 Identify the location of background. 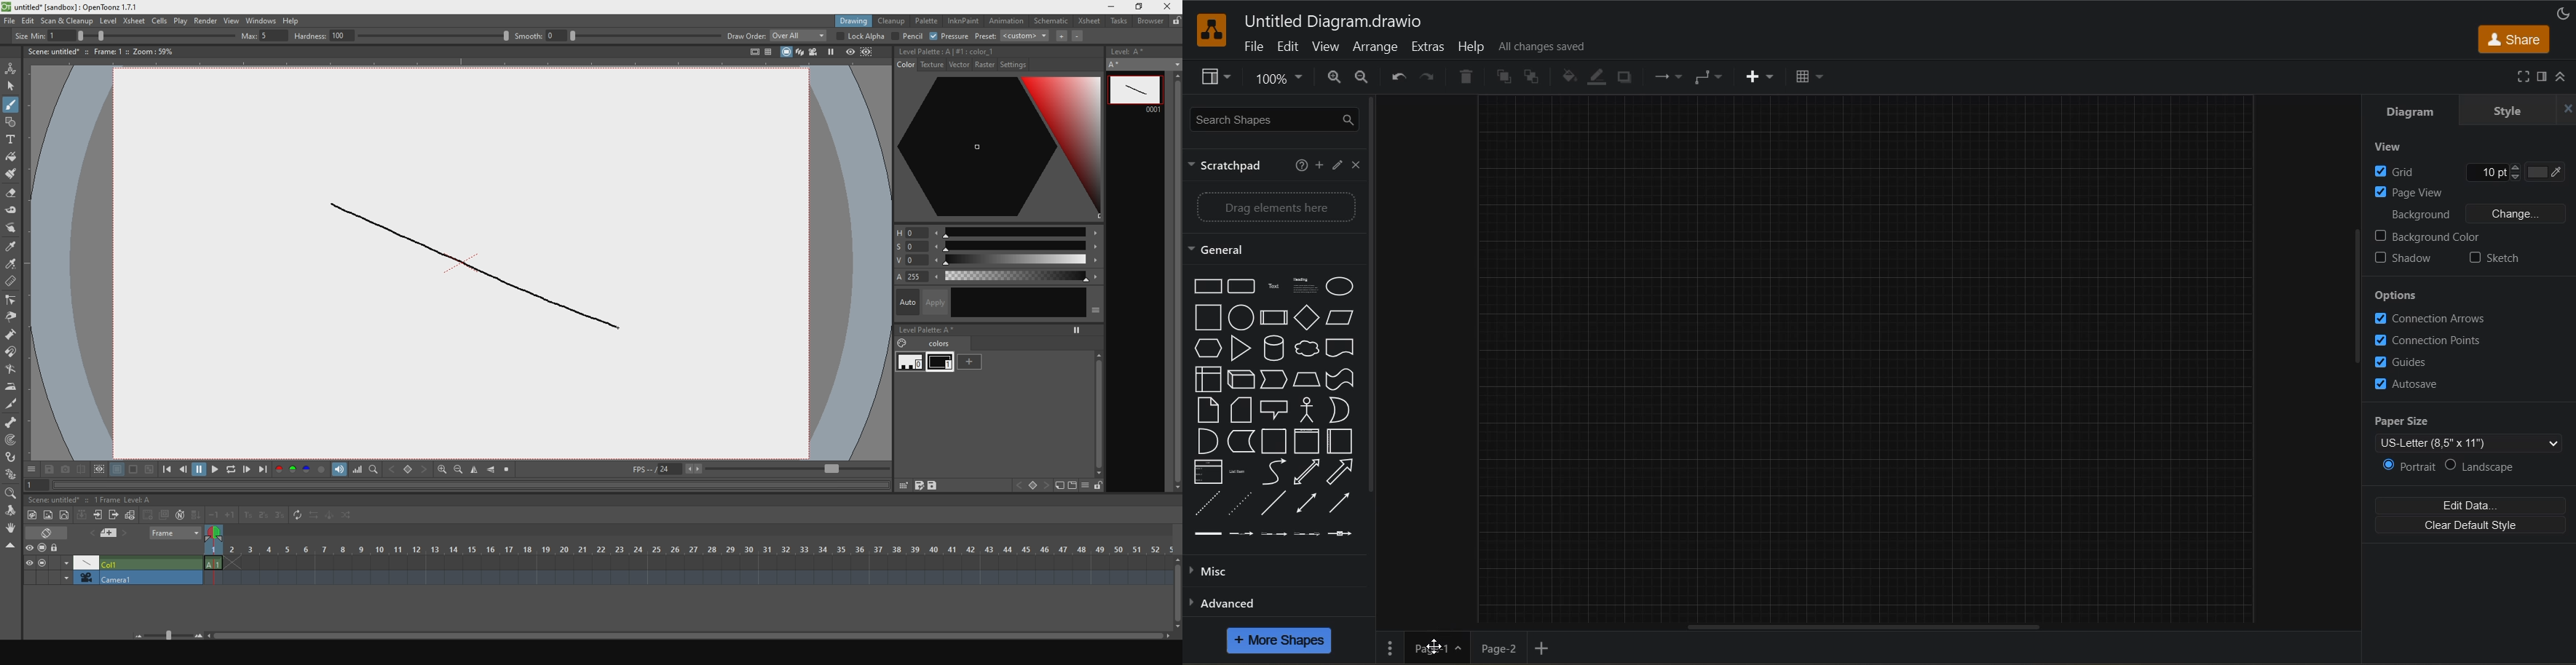
(2476, 213).